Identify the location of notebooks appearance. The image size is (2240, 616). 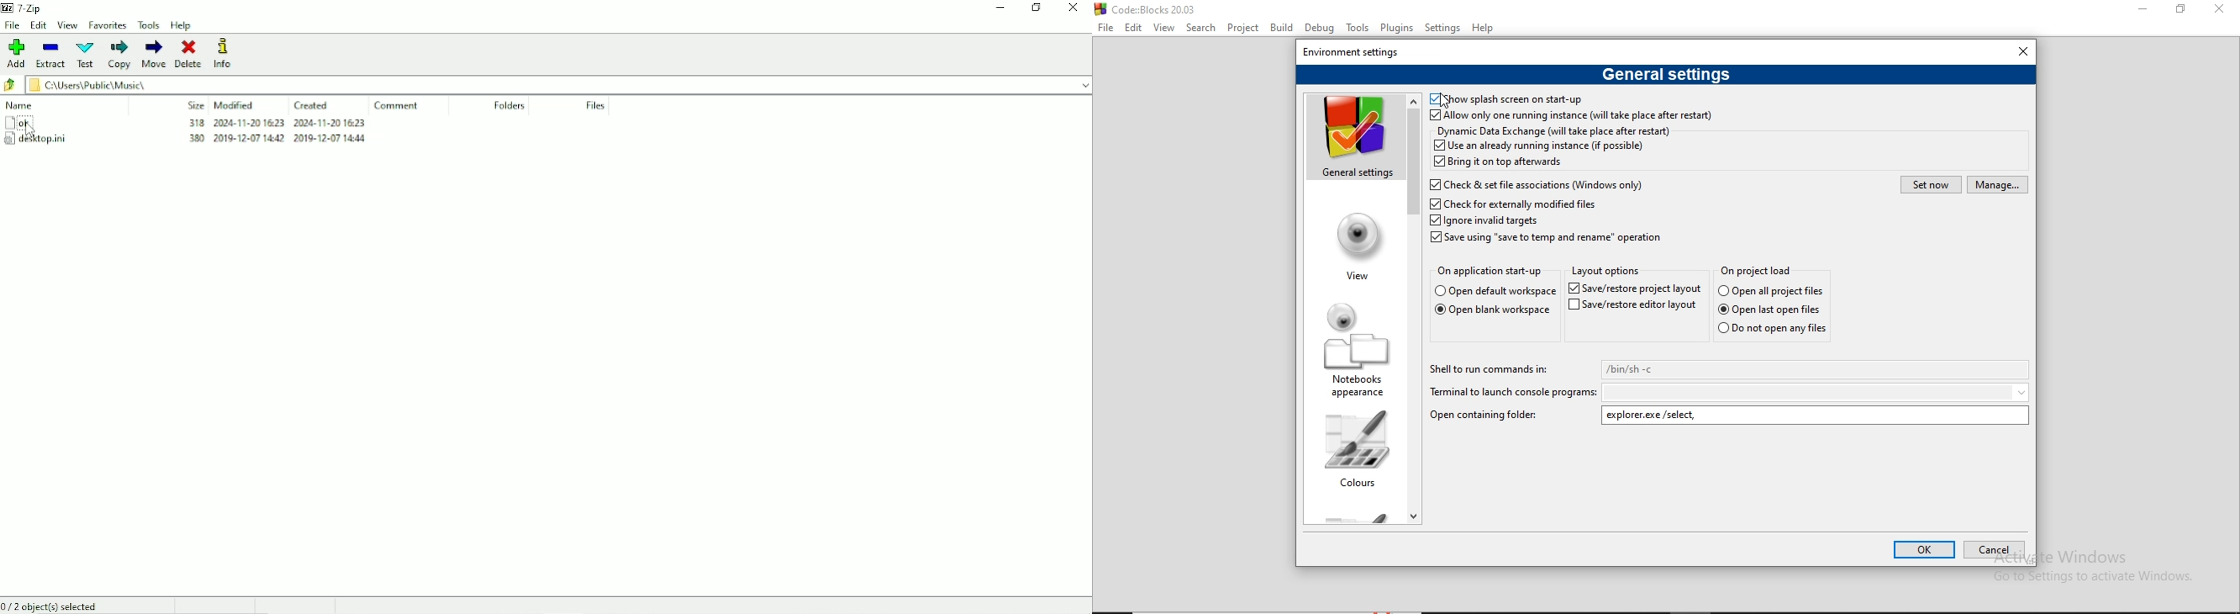
(1352, 349).